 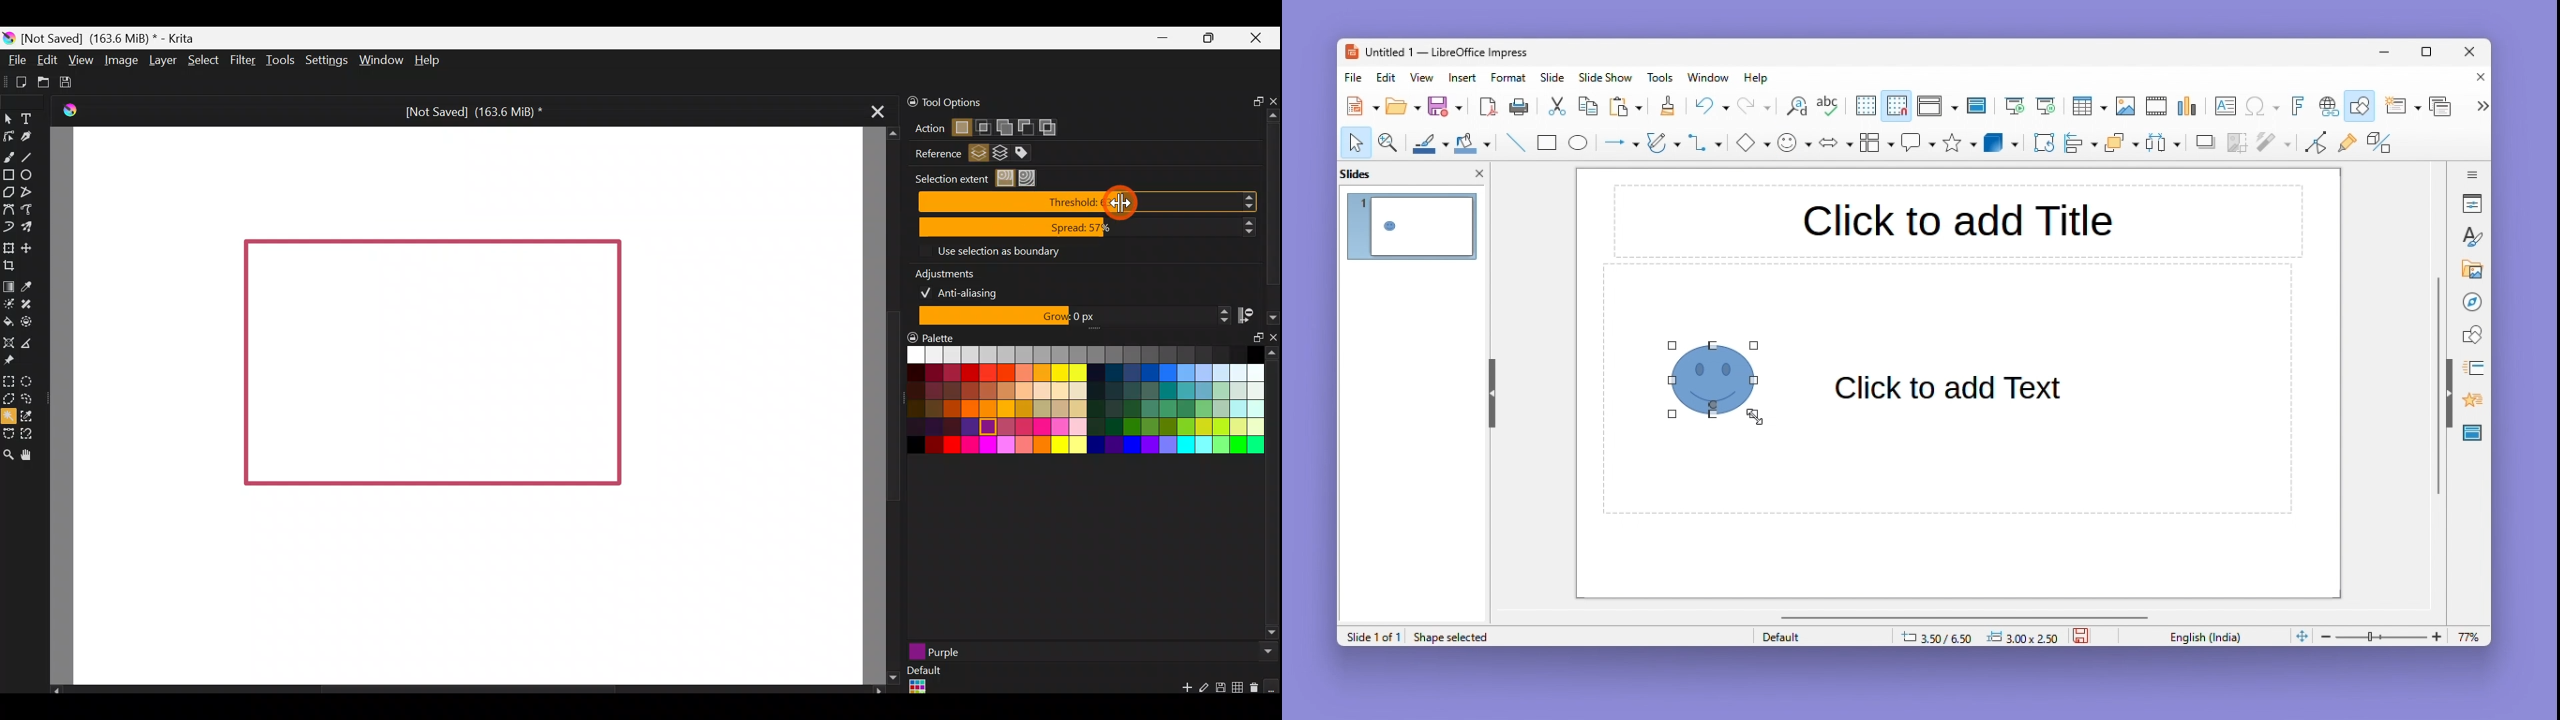 What do you see at coordinates (27, 117) in the screenshot?
I see `Text tool` at bounding box center [27, 117].